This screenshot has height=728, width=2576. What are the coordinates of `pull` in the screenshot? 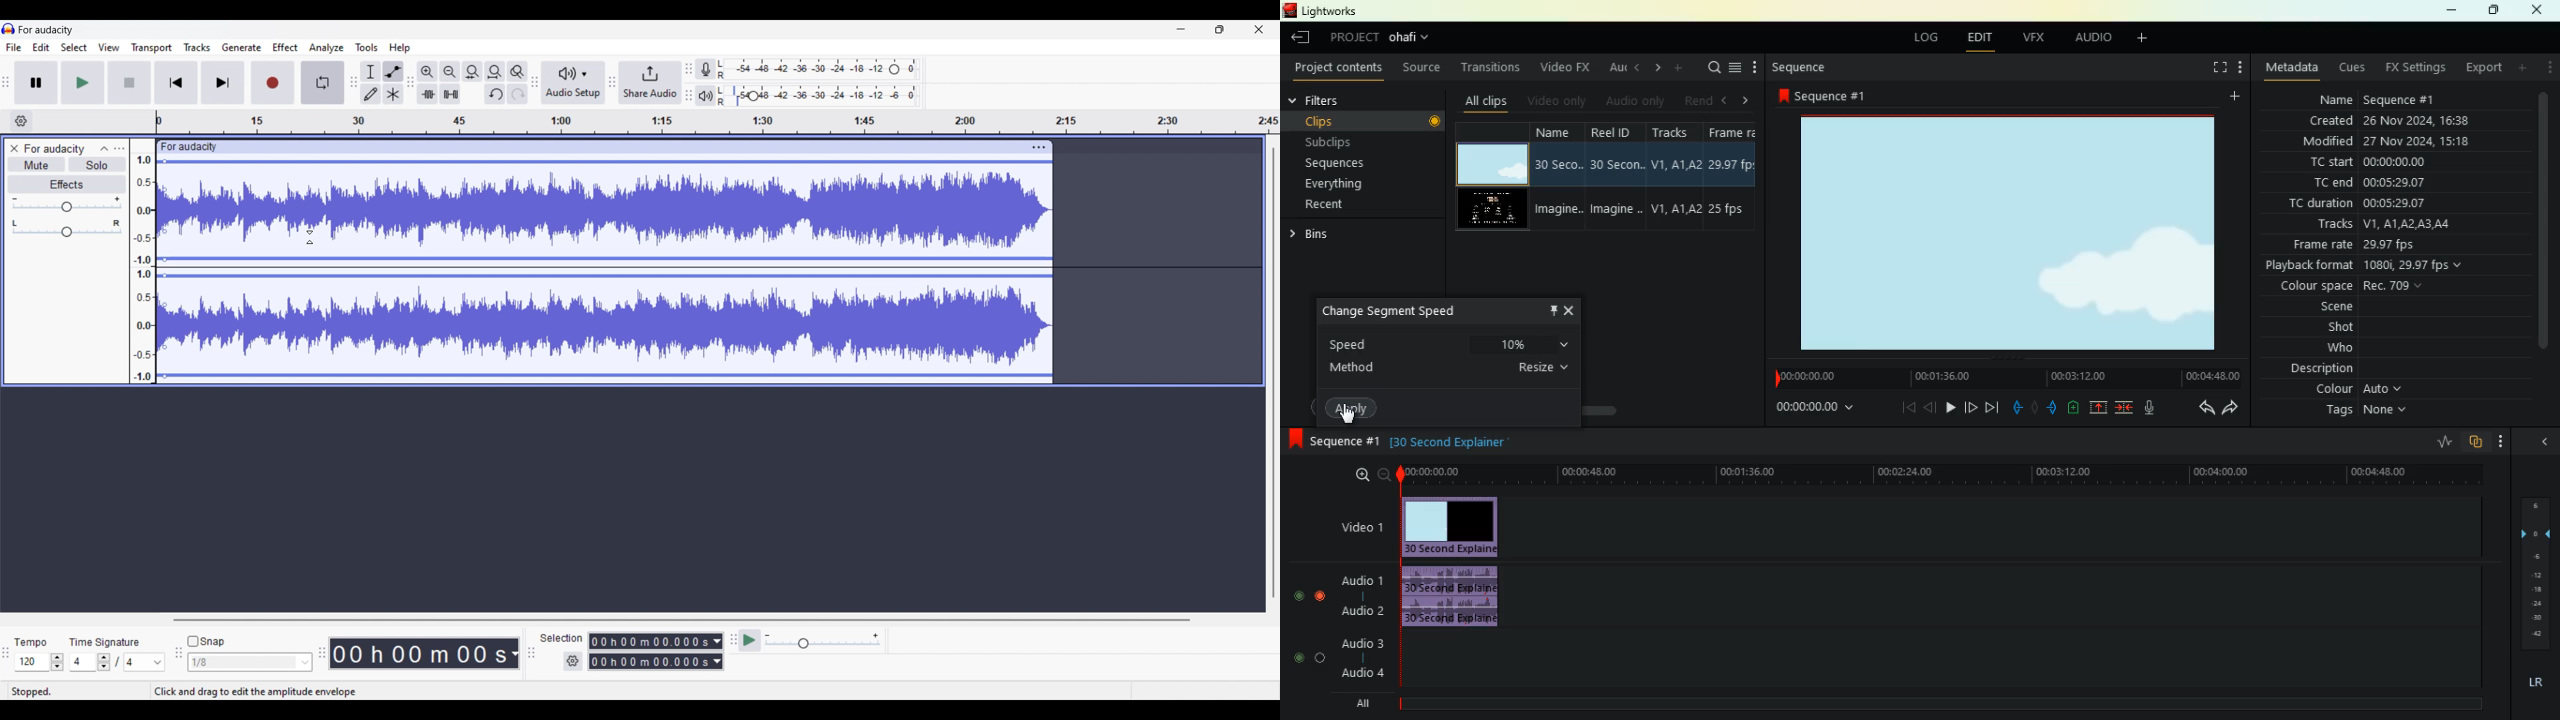 It's located at (2014, 408).